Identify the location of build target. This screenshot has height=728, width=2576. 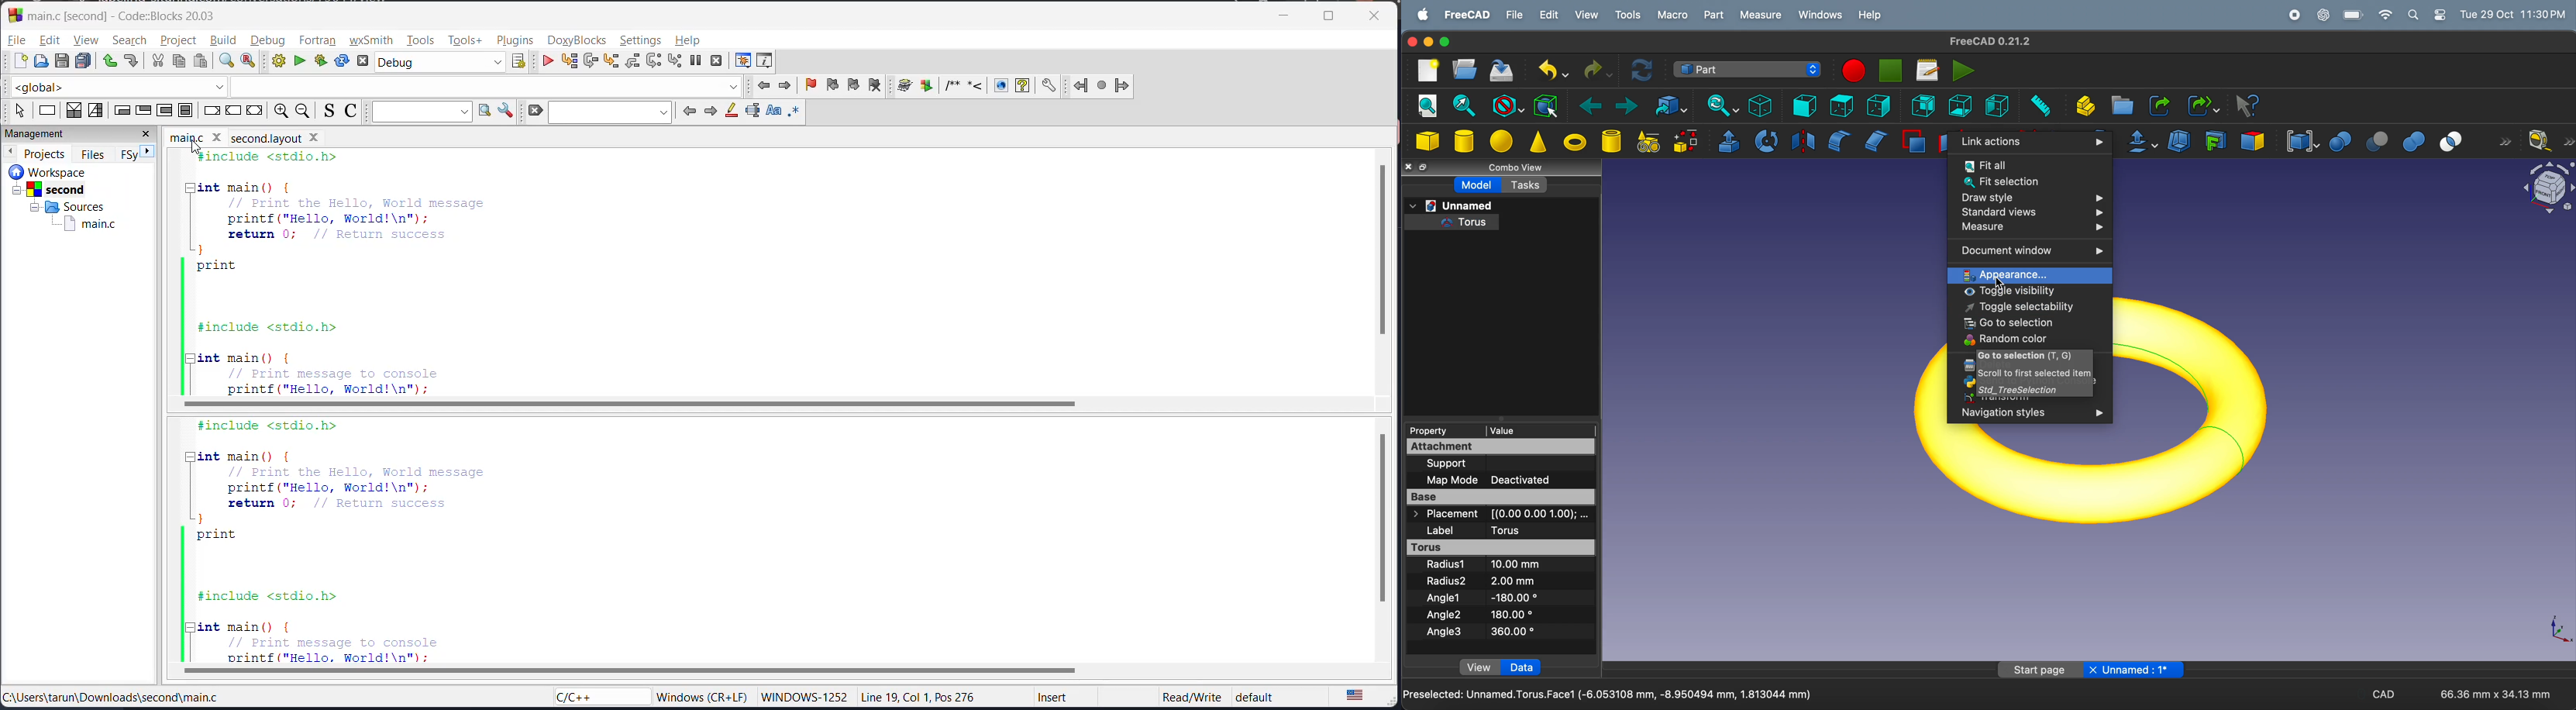
(441, 62).